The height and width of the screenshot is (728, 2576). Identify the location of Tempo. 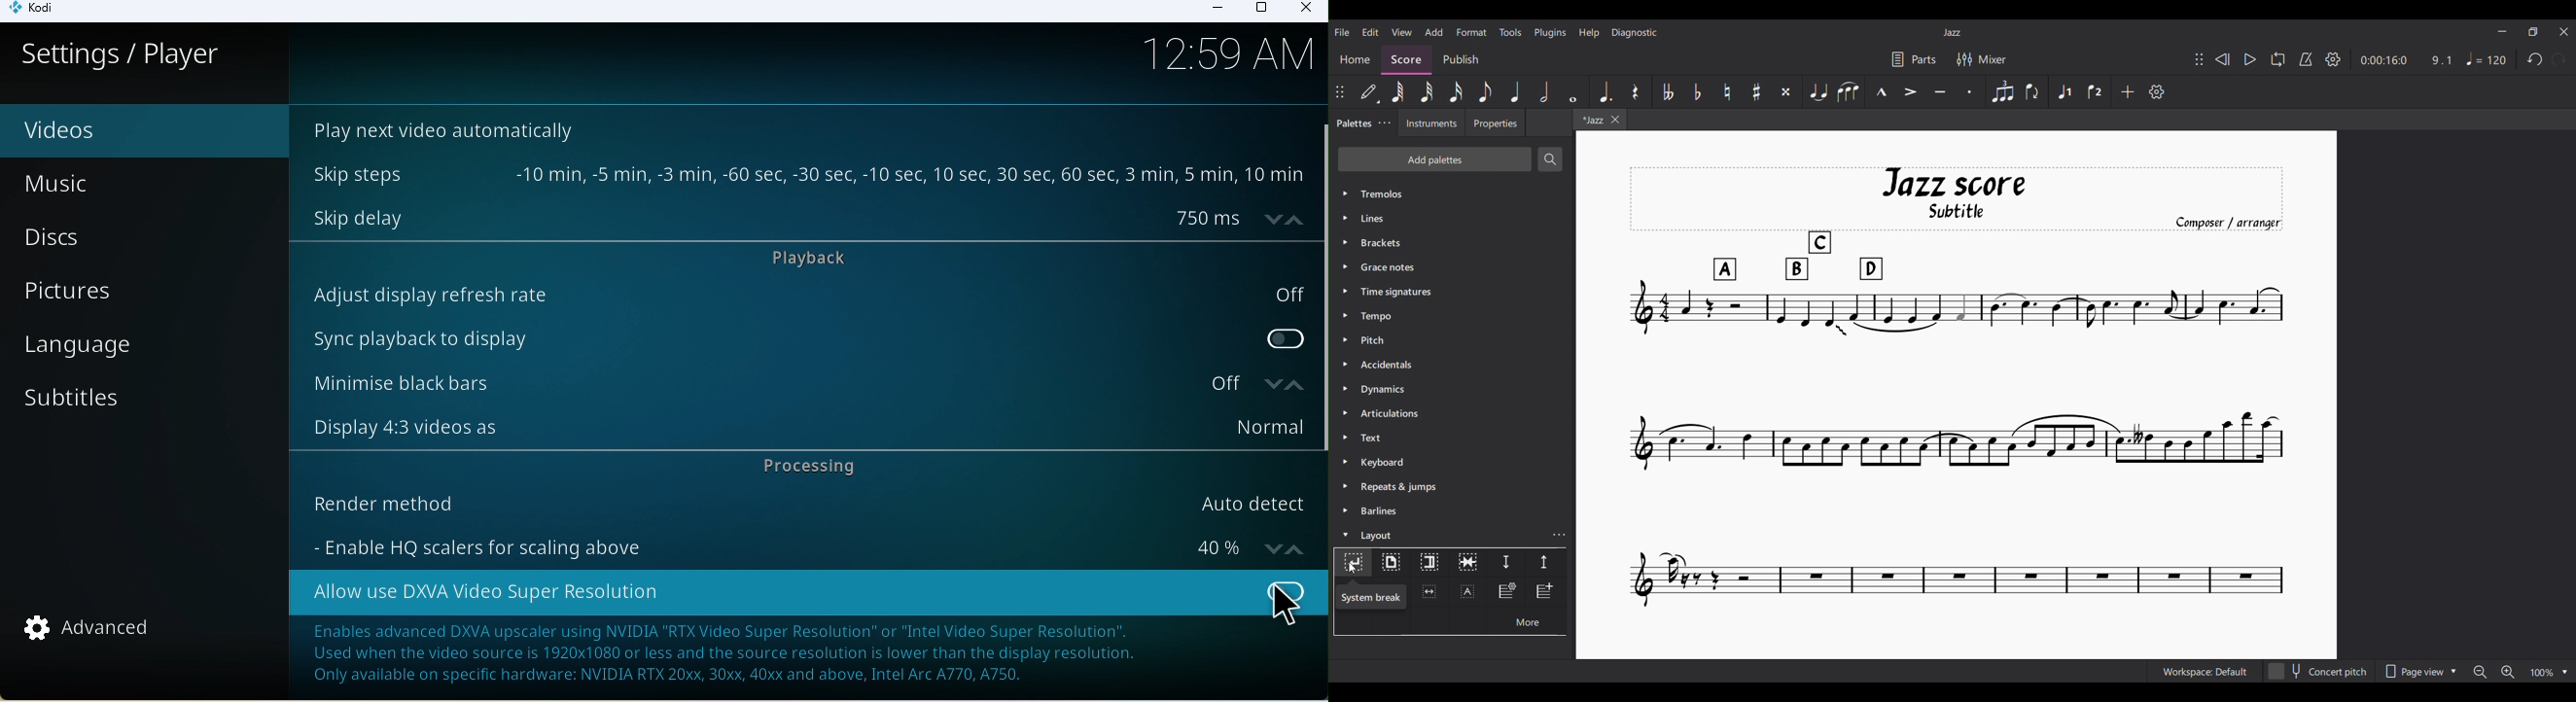
(2487, 58).